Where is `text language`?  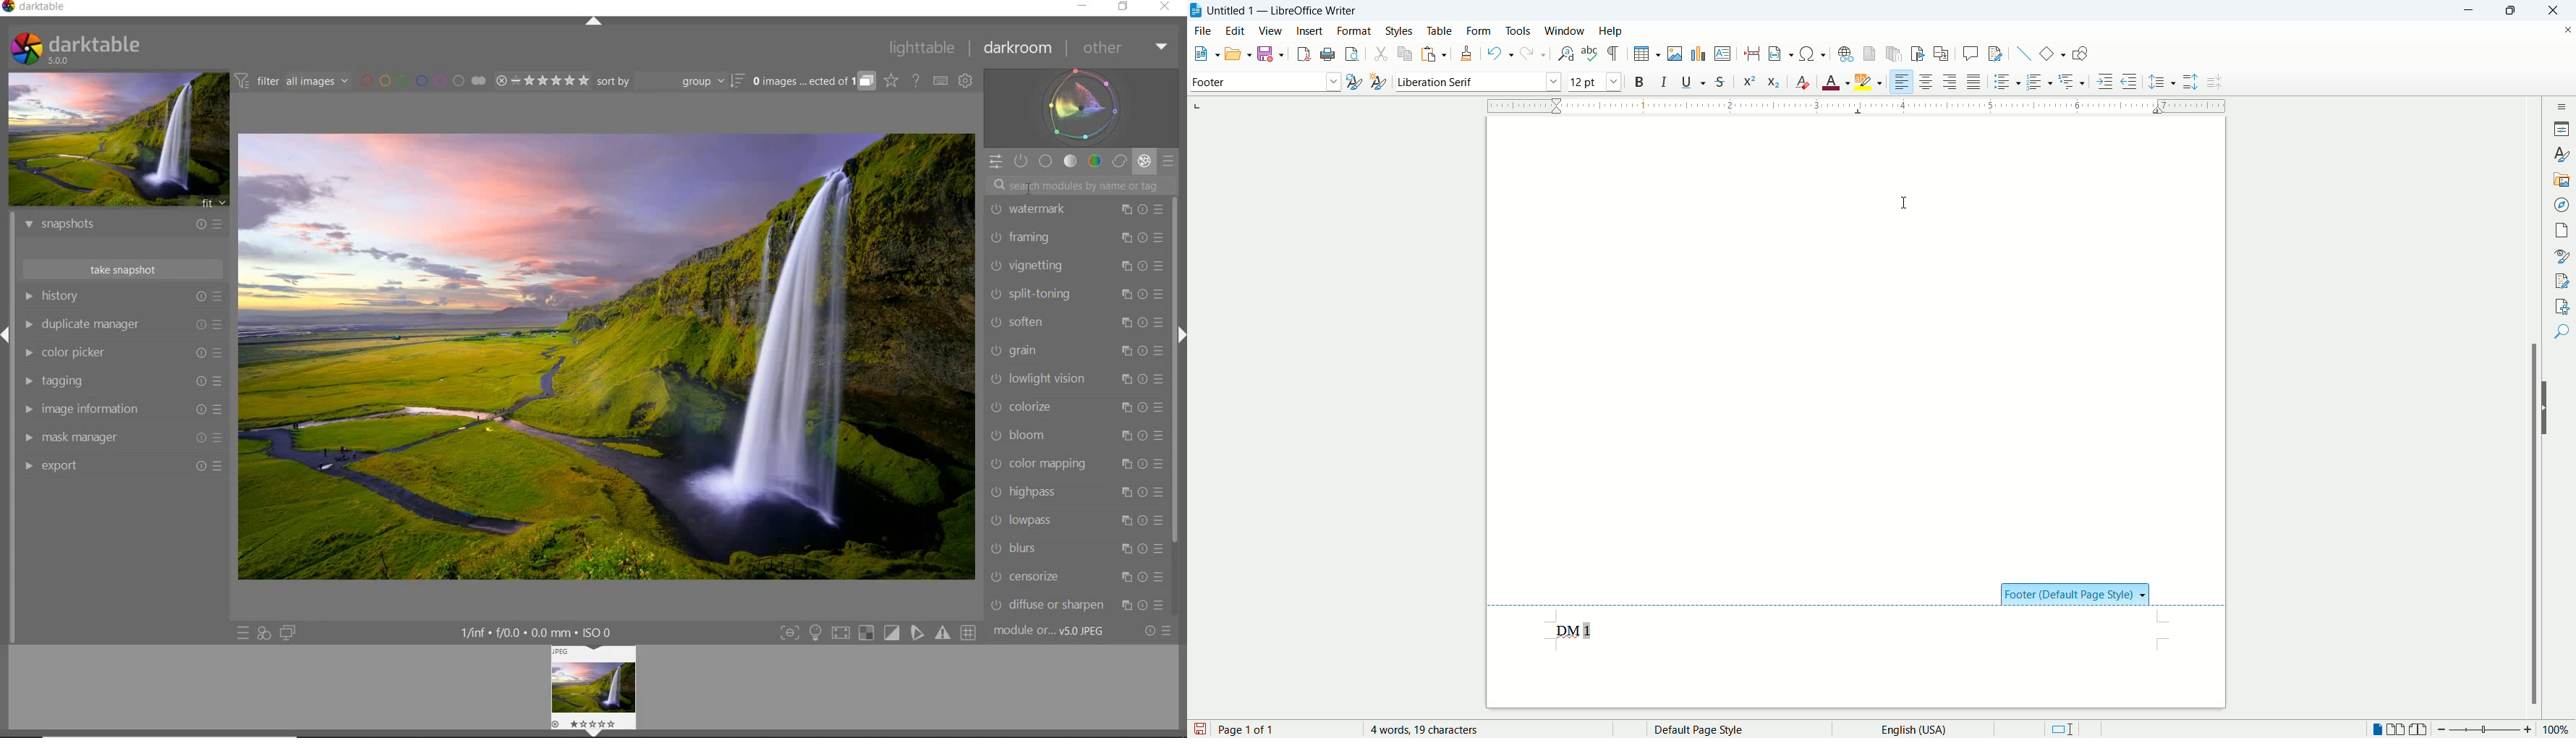
text language is located at coordinates (1909, 729).